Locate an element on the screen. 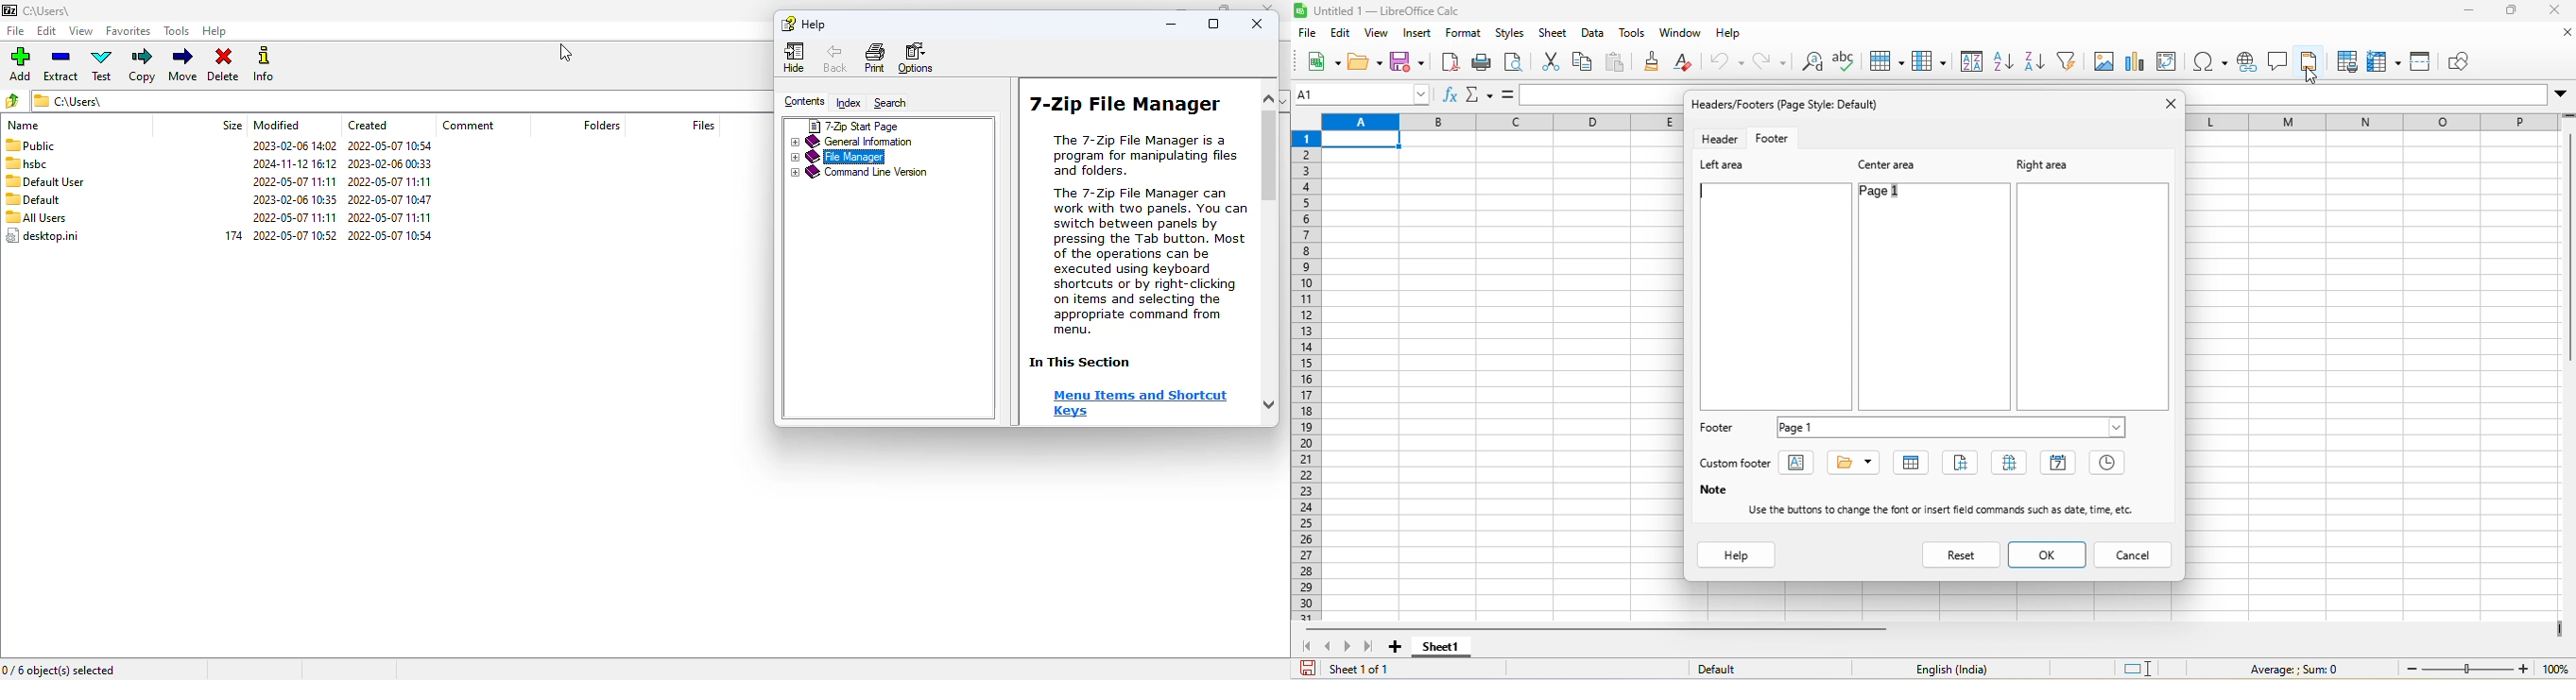  help is located at coordinates (1738, 556).